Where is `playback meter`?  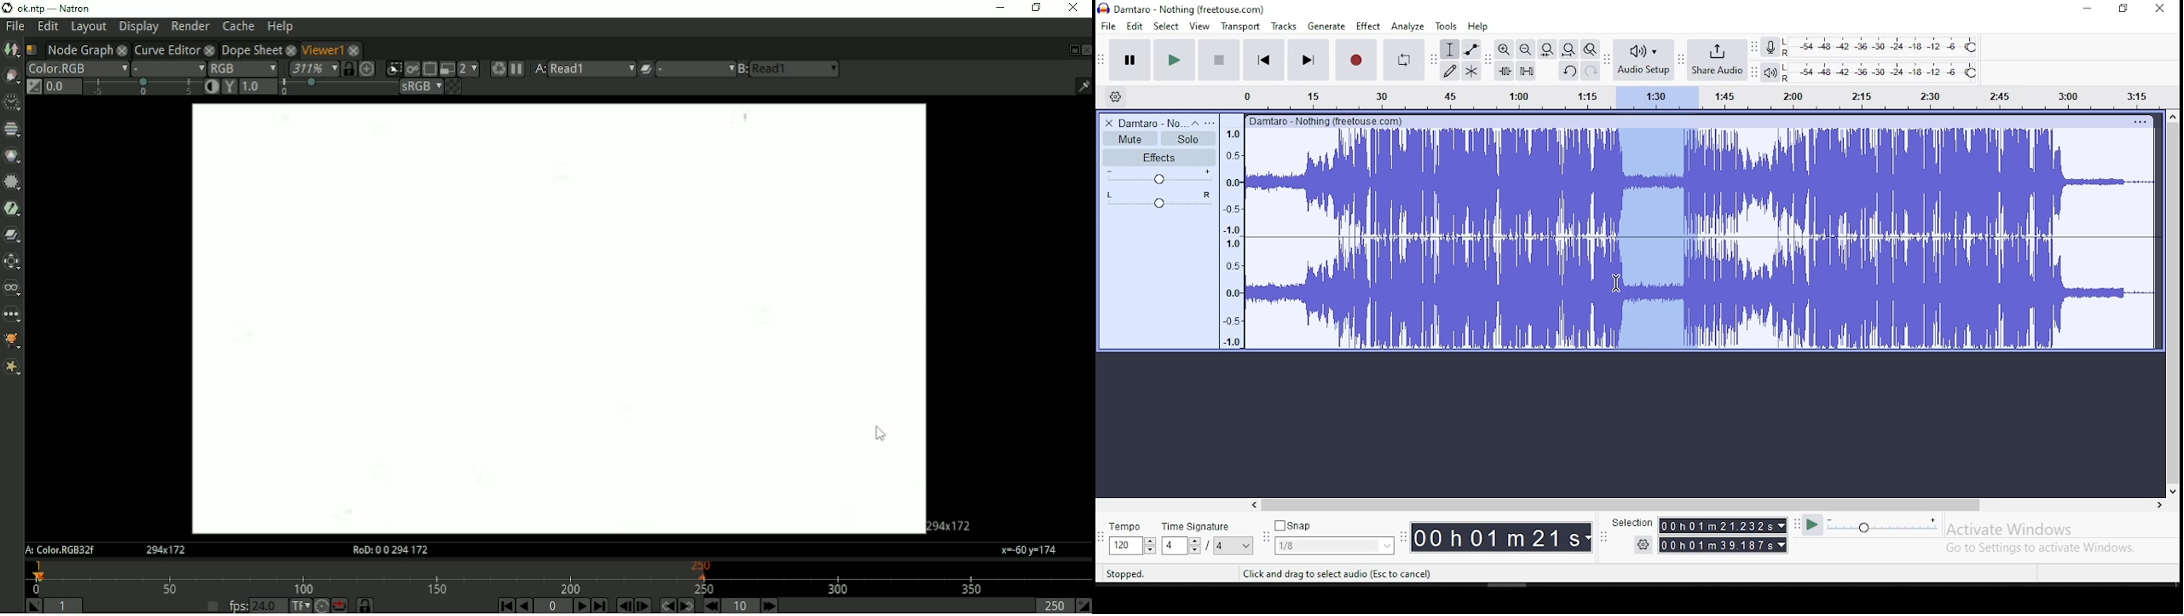
playback meter is located at coordinates (1772, 72).